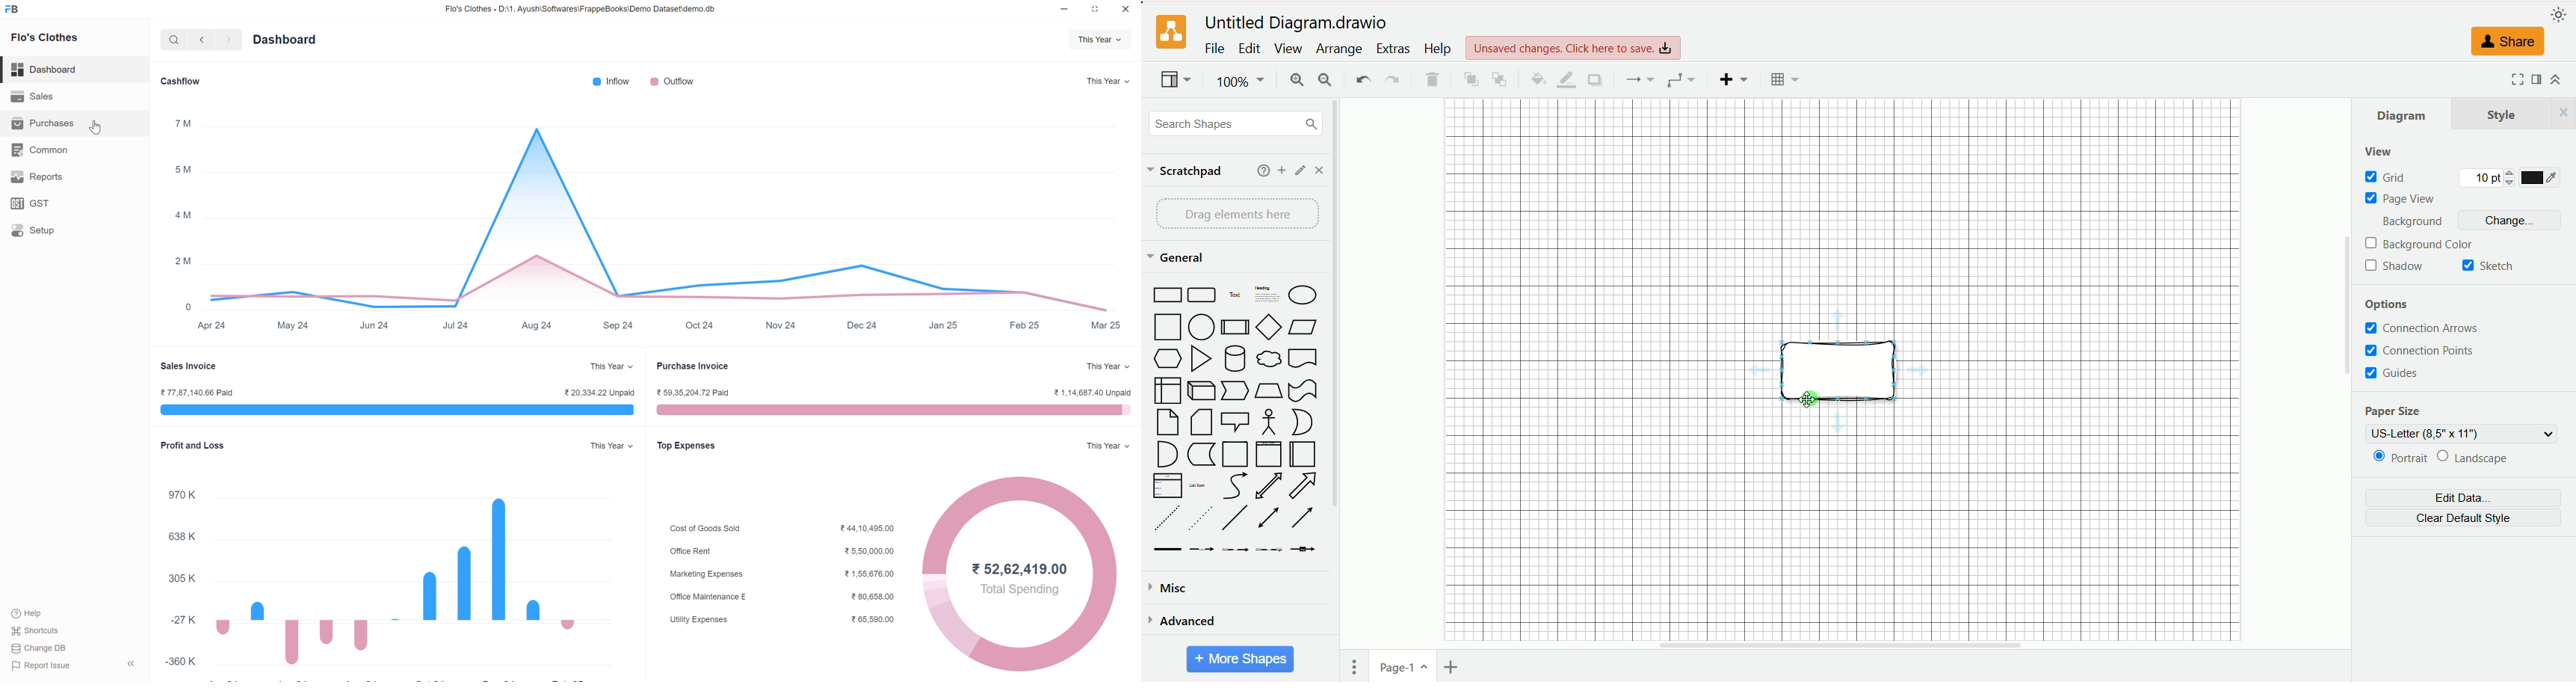  What do you see at coordinates (2420, 351) in the screenshot?
I see `connection points` at bounding box center [2420, 351].